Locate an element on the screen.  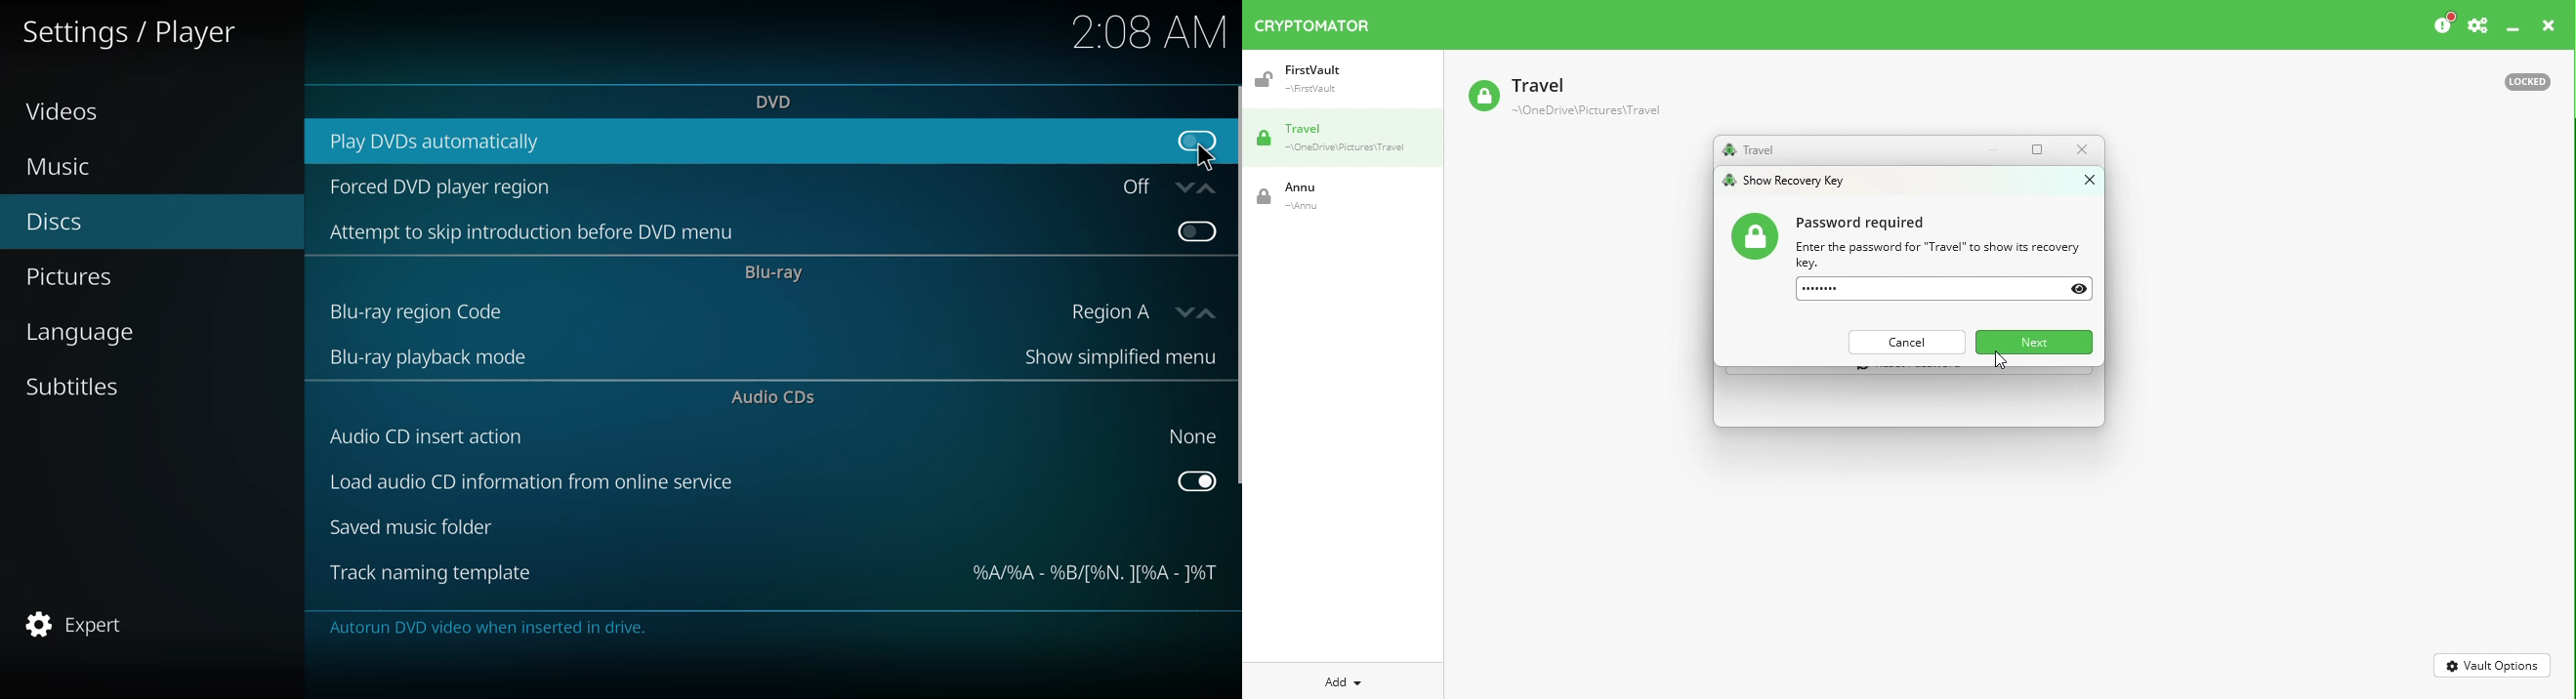
scroll bar is located at coordinates (1240, 286).